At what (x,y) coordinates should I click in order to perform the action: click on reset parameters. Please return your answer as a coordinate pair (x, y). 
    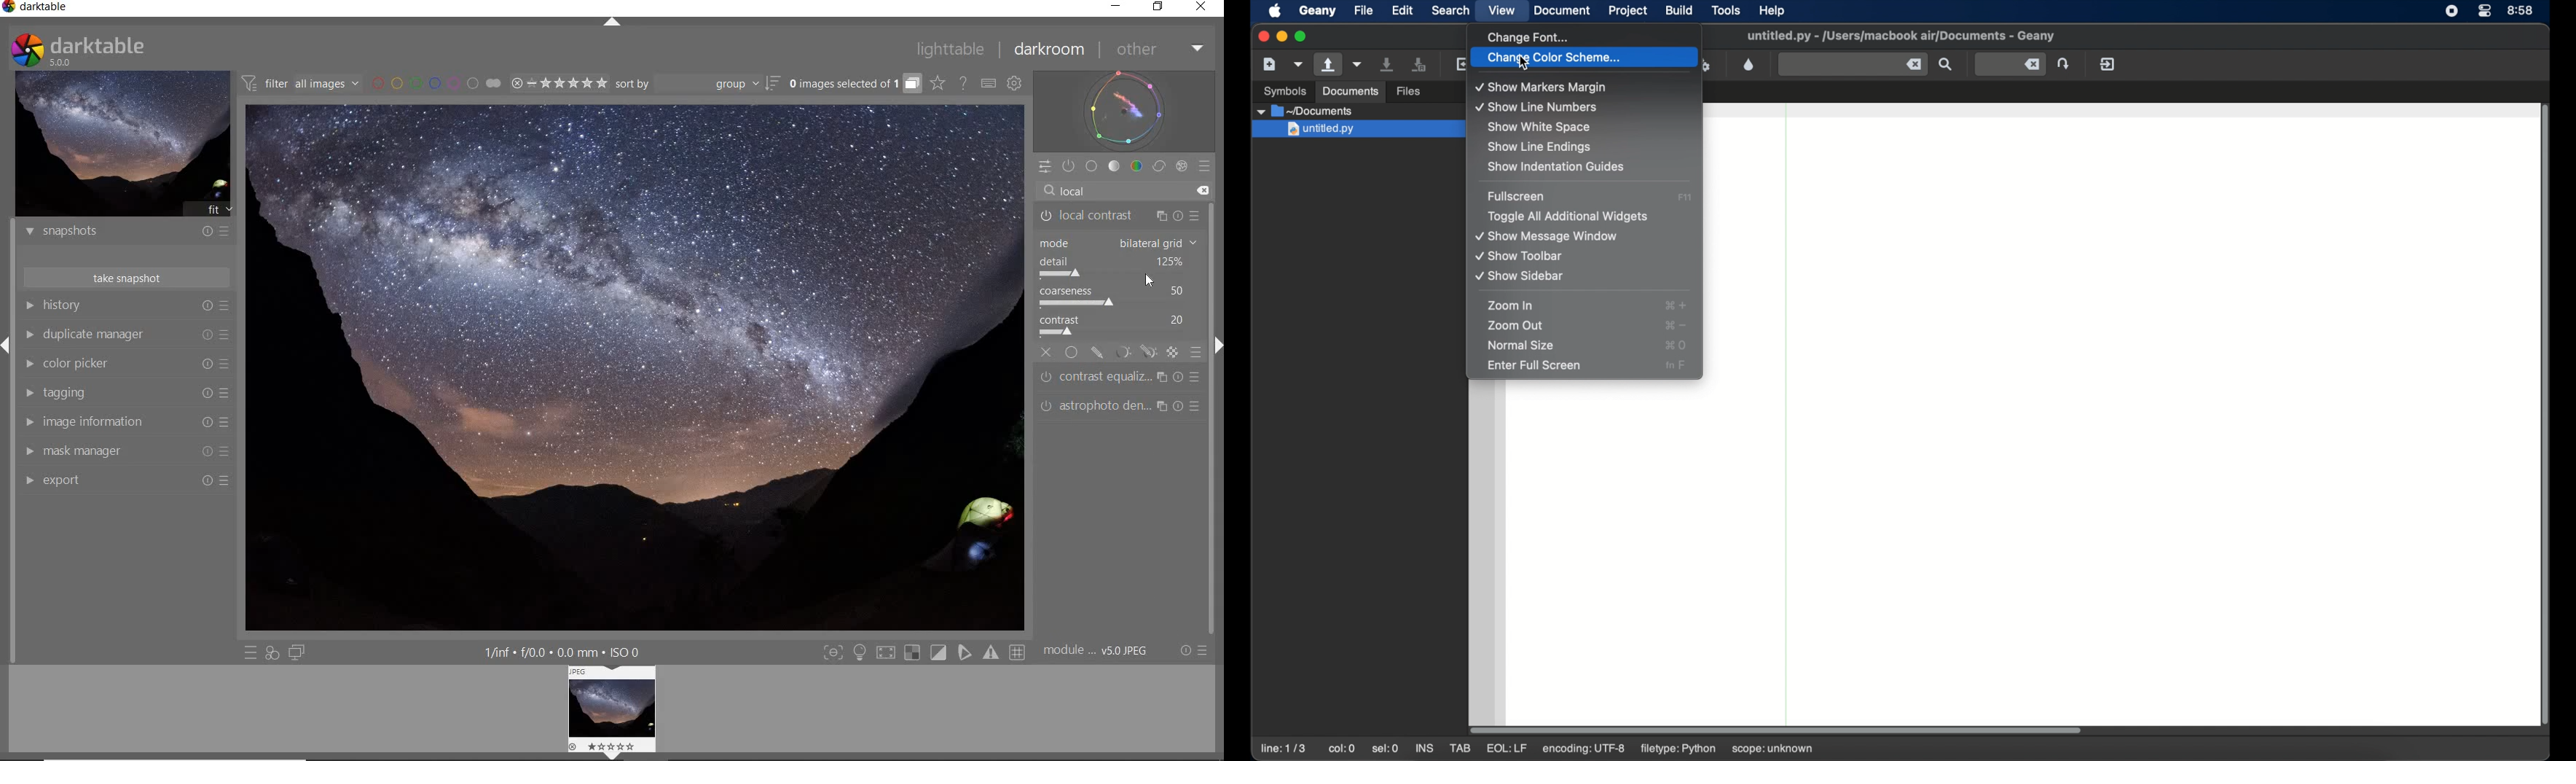
    Looking at the image, I should click on (1199, 406).